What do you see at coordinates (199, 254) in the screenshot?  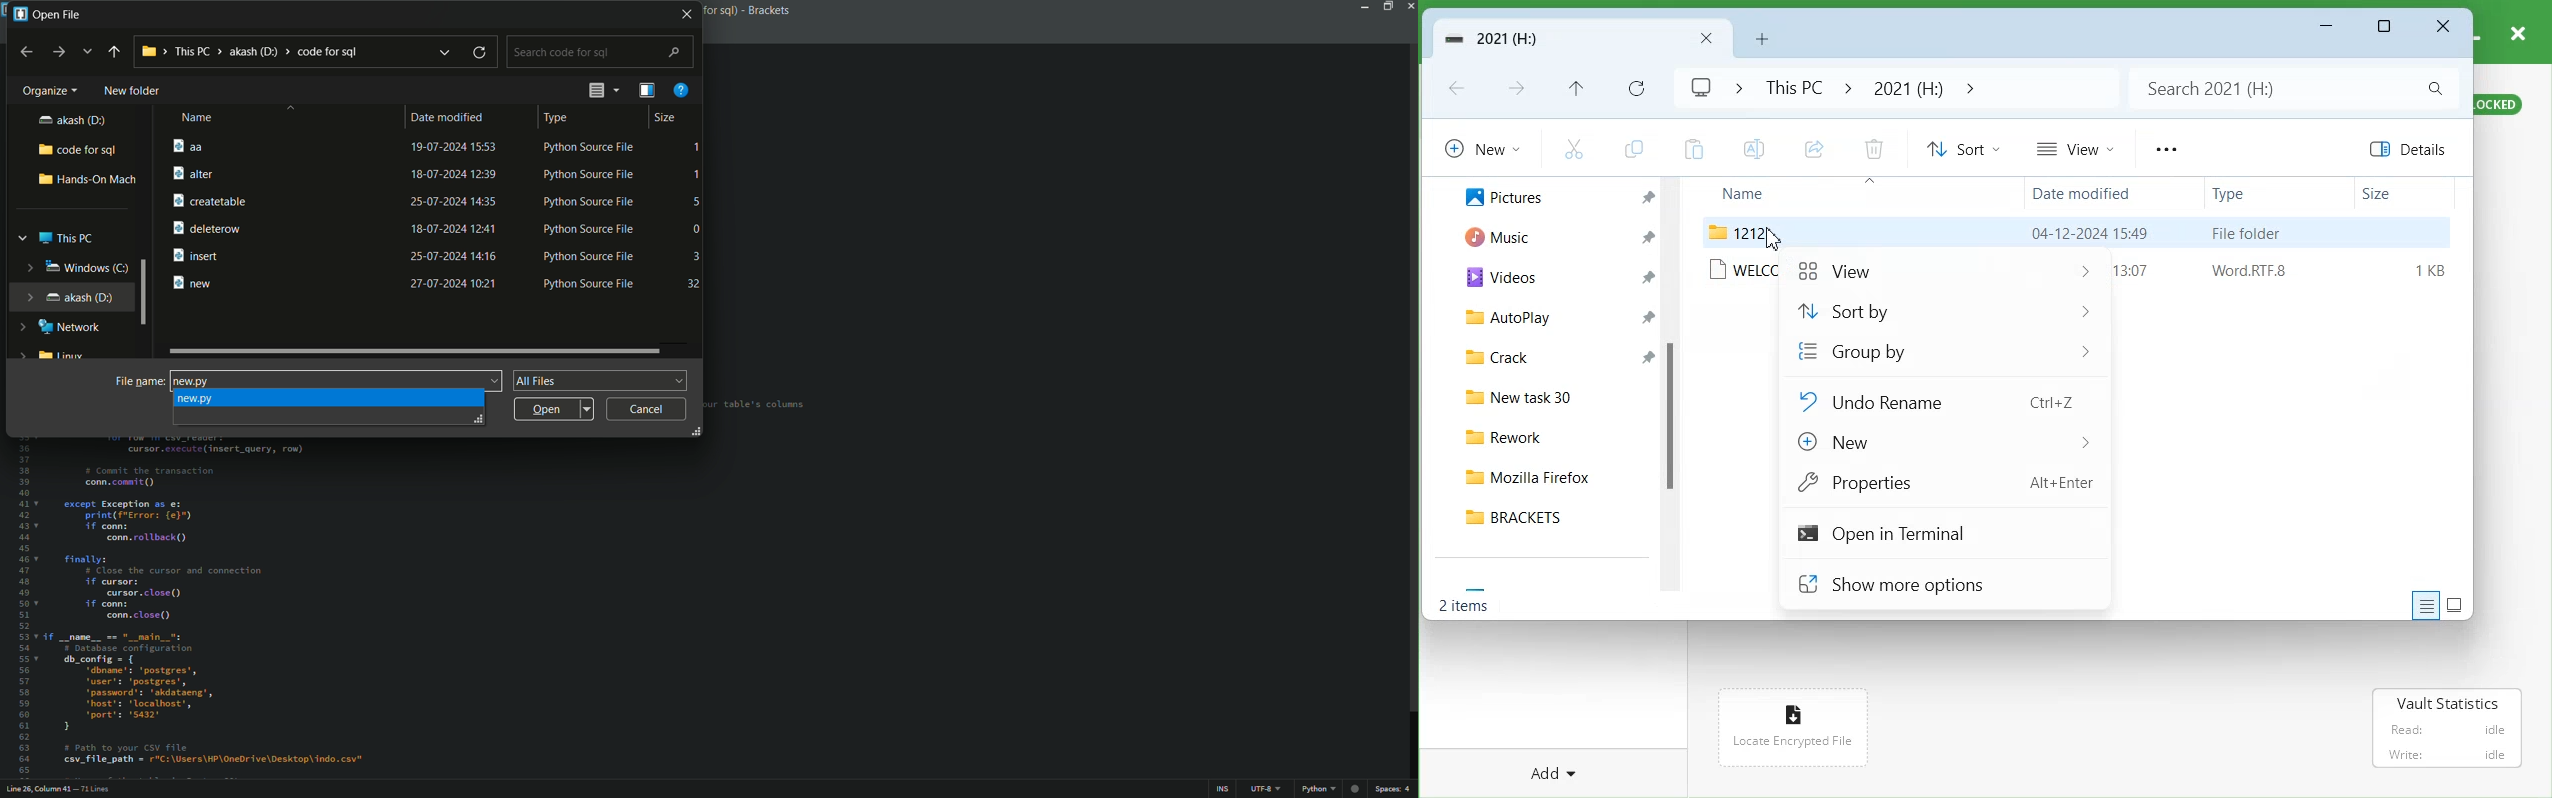 I see `insert` at bounding box center [199, 254].